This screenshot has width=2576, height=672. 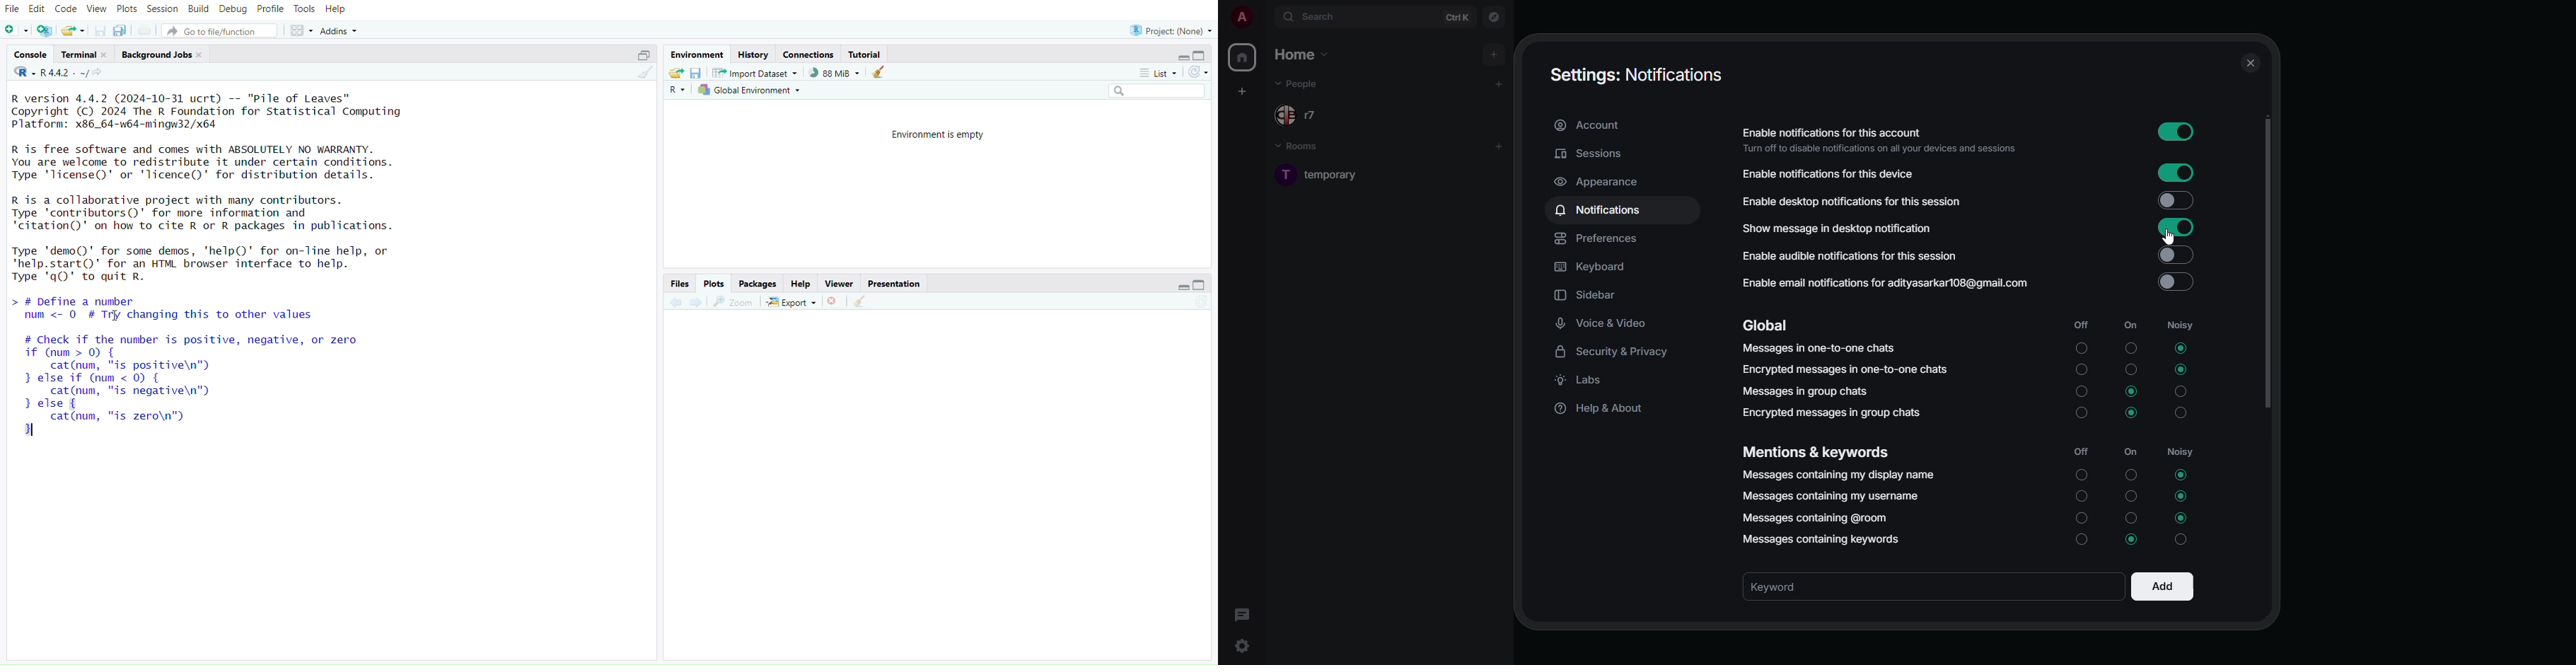 I want to click on backward, so click(x=676, y=301).